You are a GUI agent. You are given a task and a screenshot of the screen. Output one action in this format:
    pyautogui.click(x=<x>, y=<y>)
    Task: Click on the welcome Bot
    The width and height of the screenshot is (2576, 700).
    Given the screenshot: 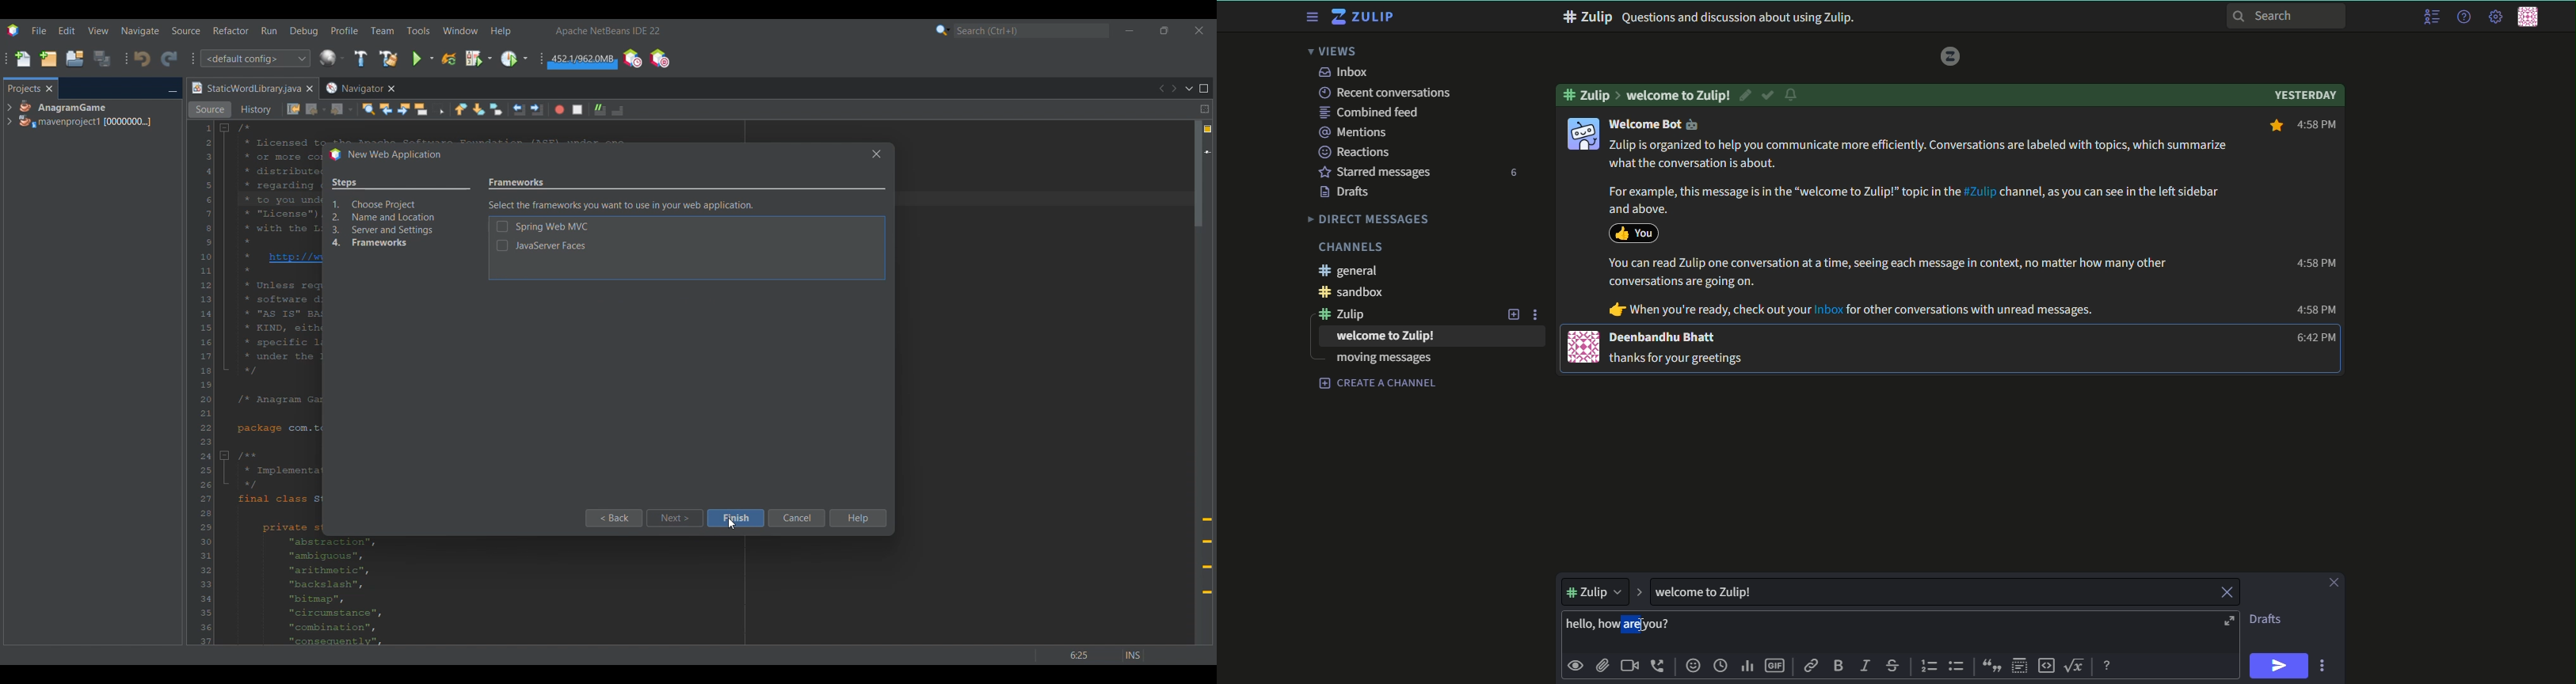 What is the action you would take?
    pyautogui.click(x=1654, y=124)
    